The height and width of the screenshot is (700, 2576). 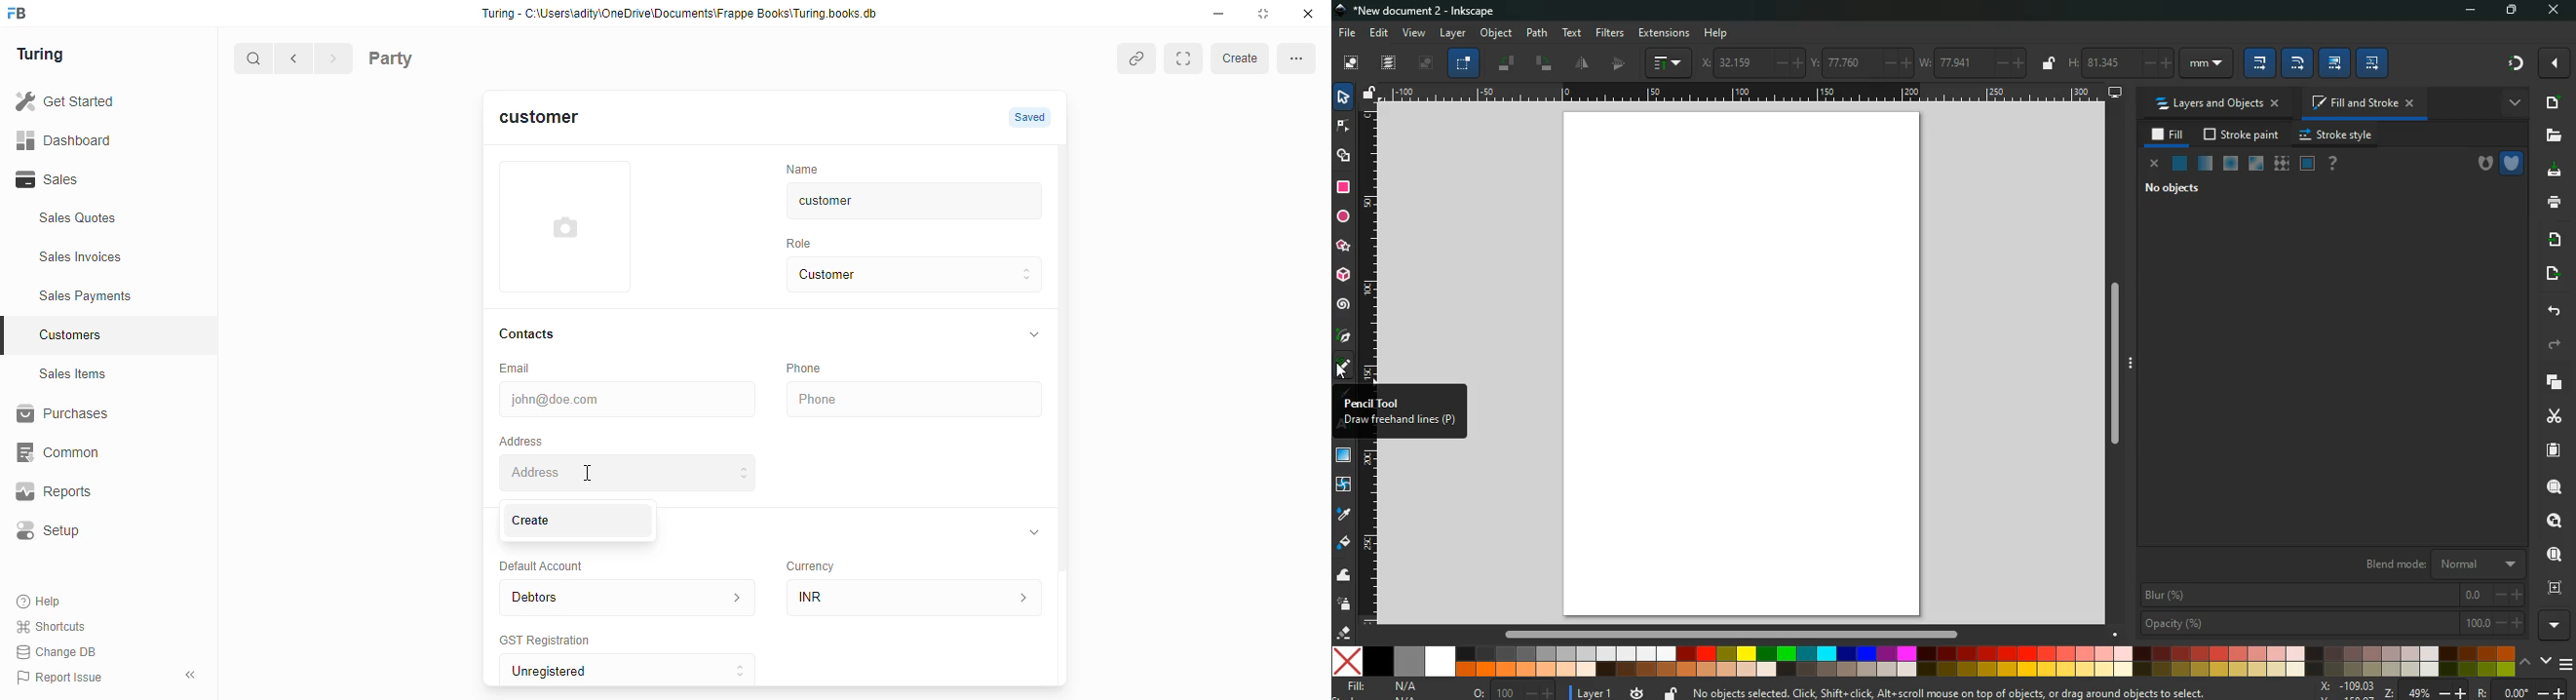 What do you see at coordinates (104, 220) in the screenshot?
I see `Sales Quotes` at bounding box center [104, 220].